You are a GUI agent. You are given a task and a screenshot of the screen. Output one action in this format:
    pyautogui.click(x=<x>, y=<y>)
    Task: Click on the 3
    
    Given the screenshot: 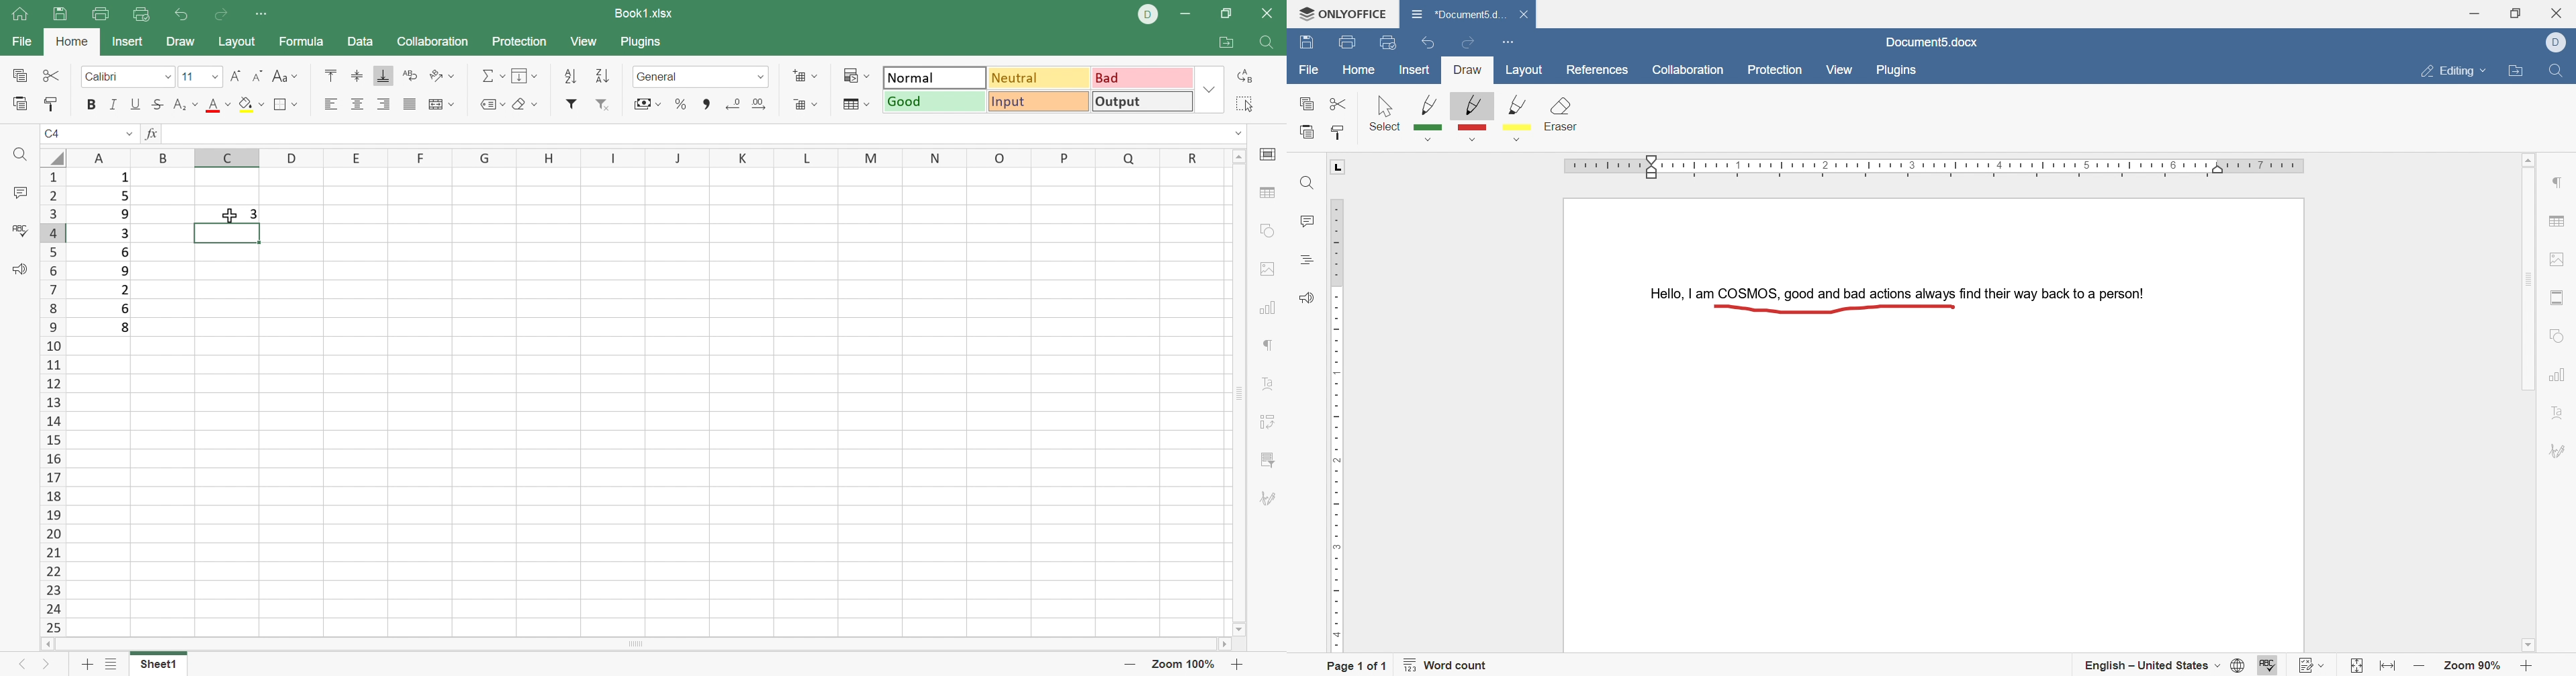 What is the action you would take?
    pyautogui.click(x=125, y=235)
    